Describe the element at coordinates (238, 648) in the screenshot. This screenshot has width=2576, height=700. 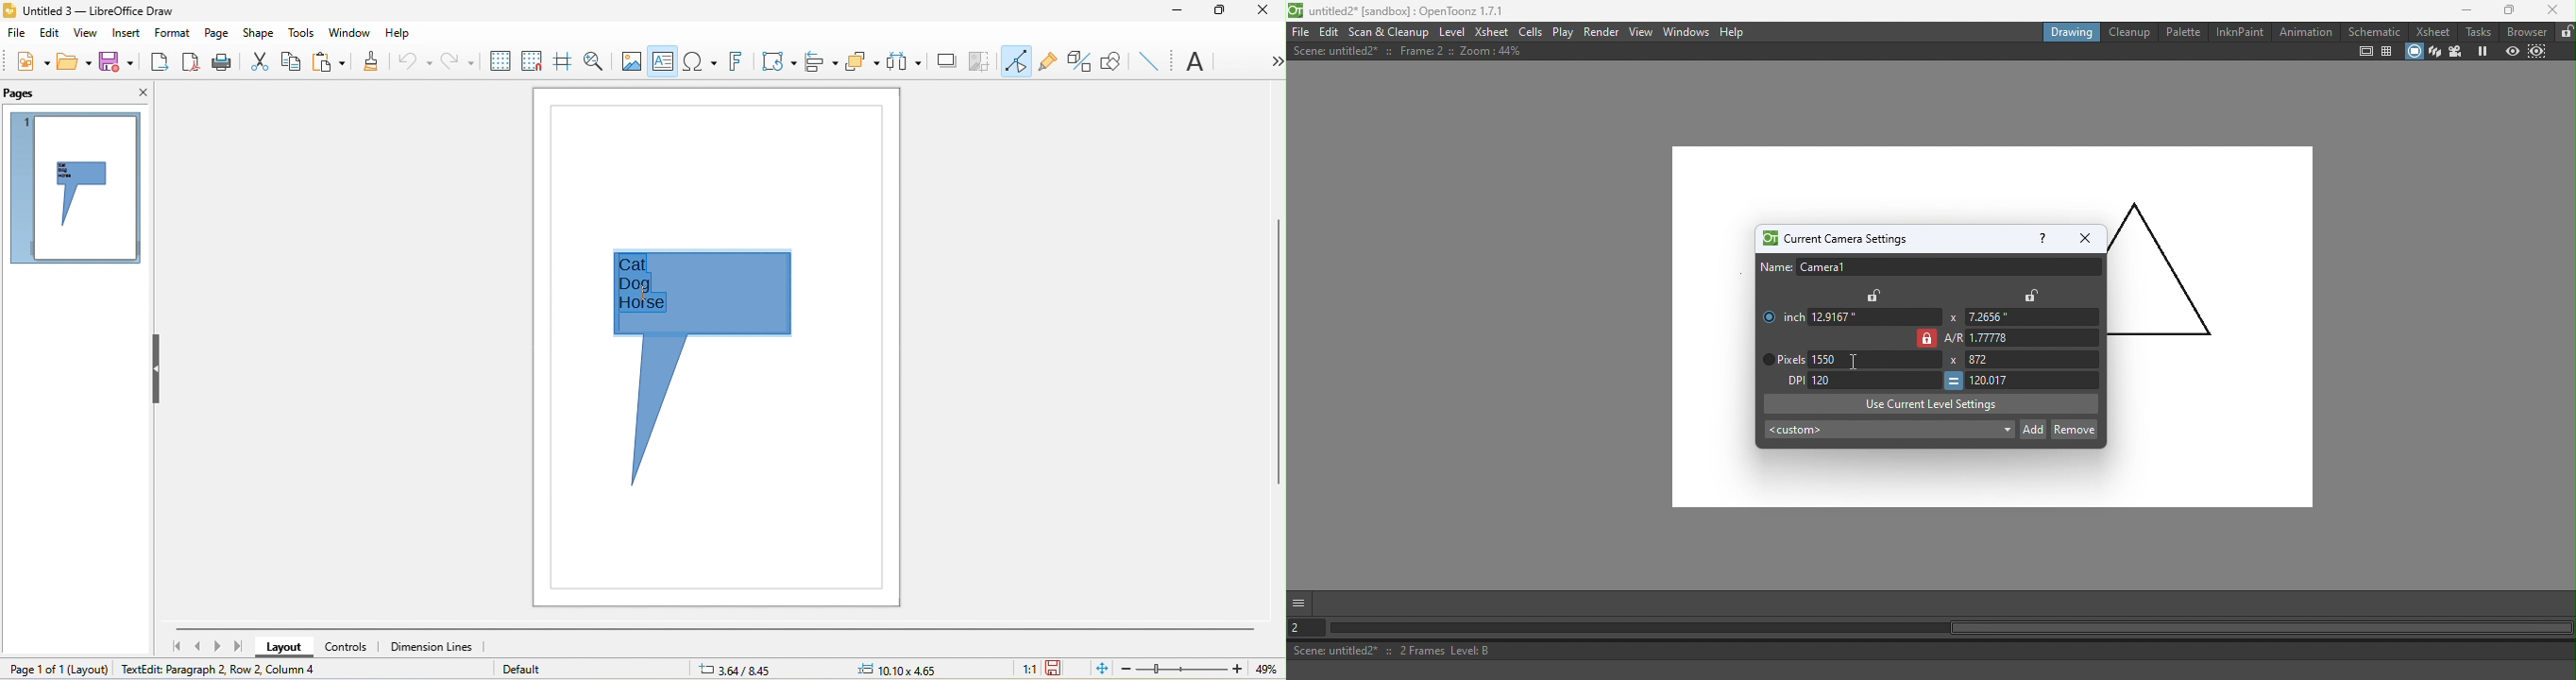
I see `last page ` at that location.